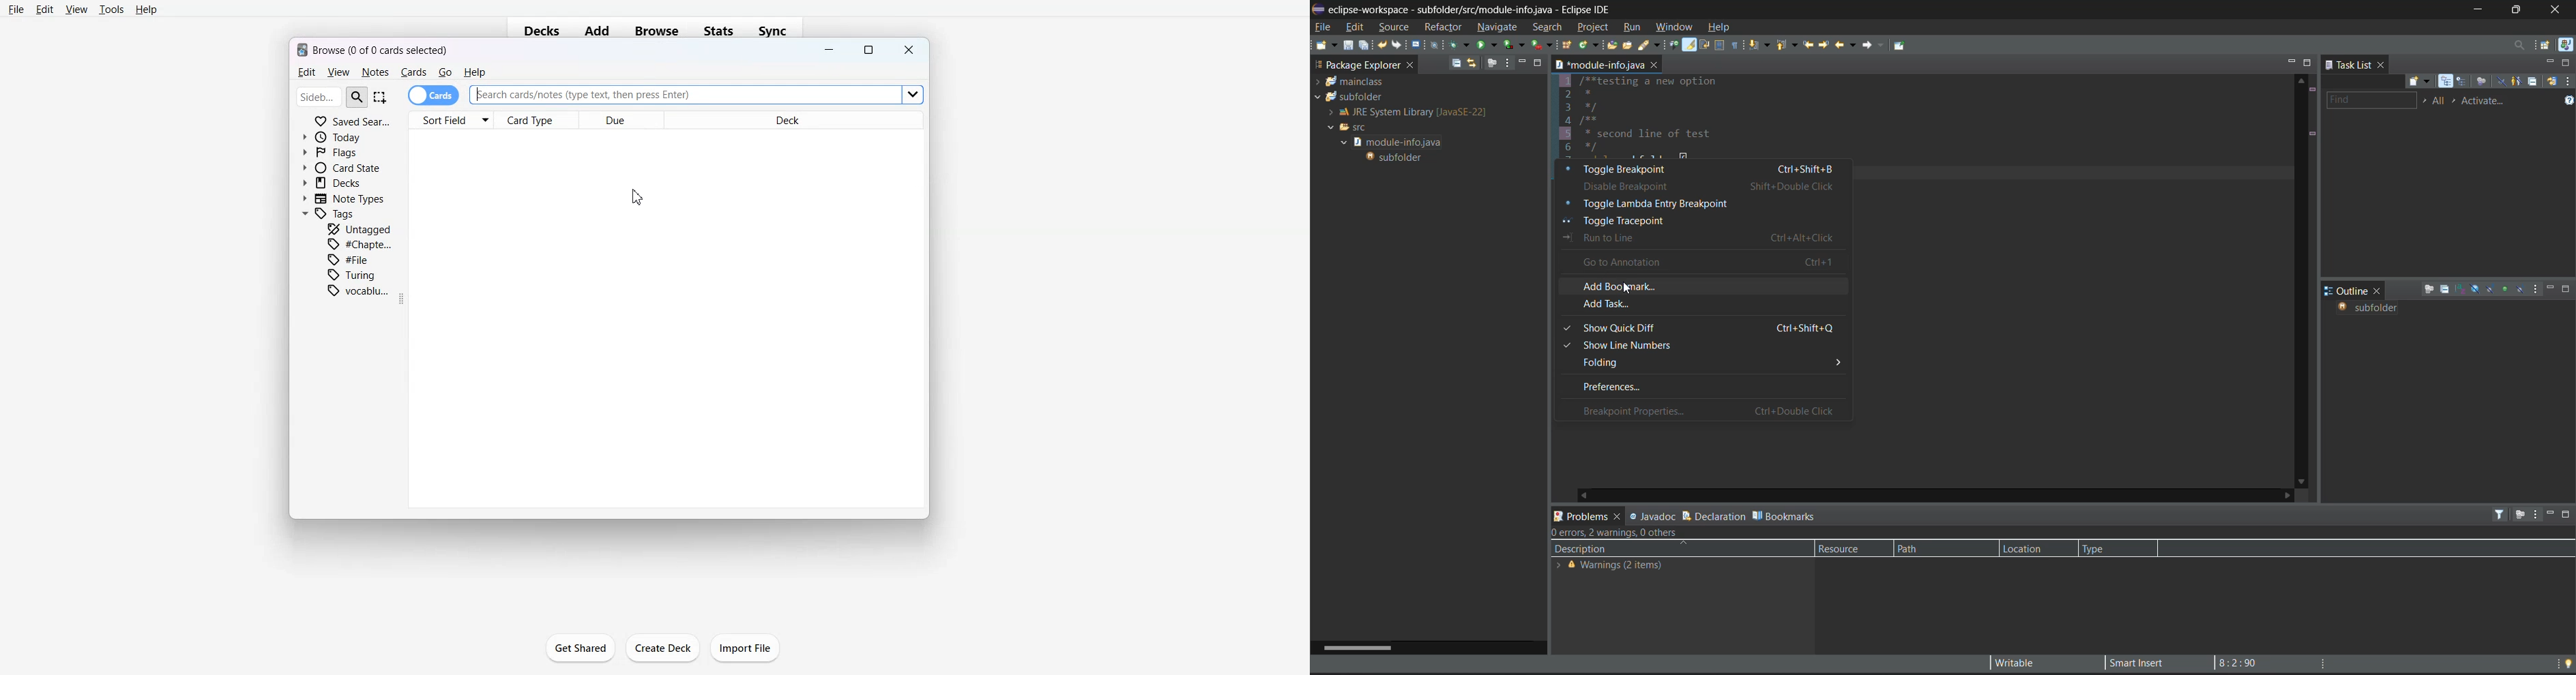 Image resolution: width=2576 pixels, height=700 pixels. I want to click on minimize, so click(1520, 62).